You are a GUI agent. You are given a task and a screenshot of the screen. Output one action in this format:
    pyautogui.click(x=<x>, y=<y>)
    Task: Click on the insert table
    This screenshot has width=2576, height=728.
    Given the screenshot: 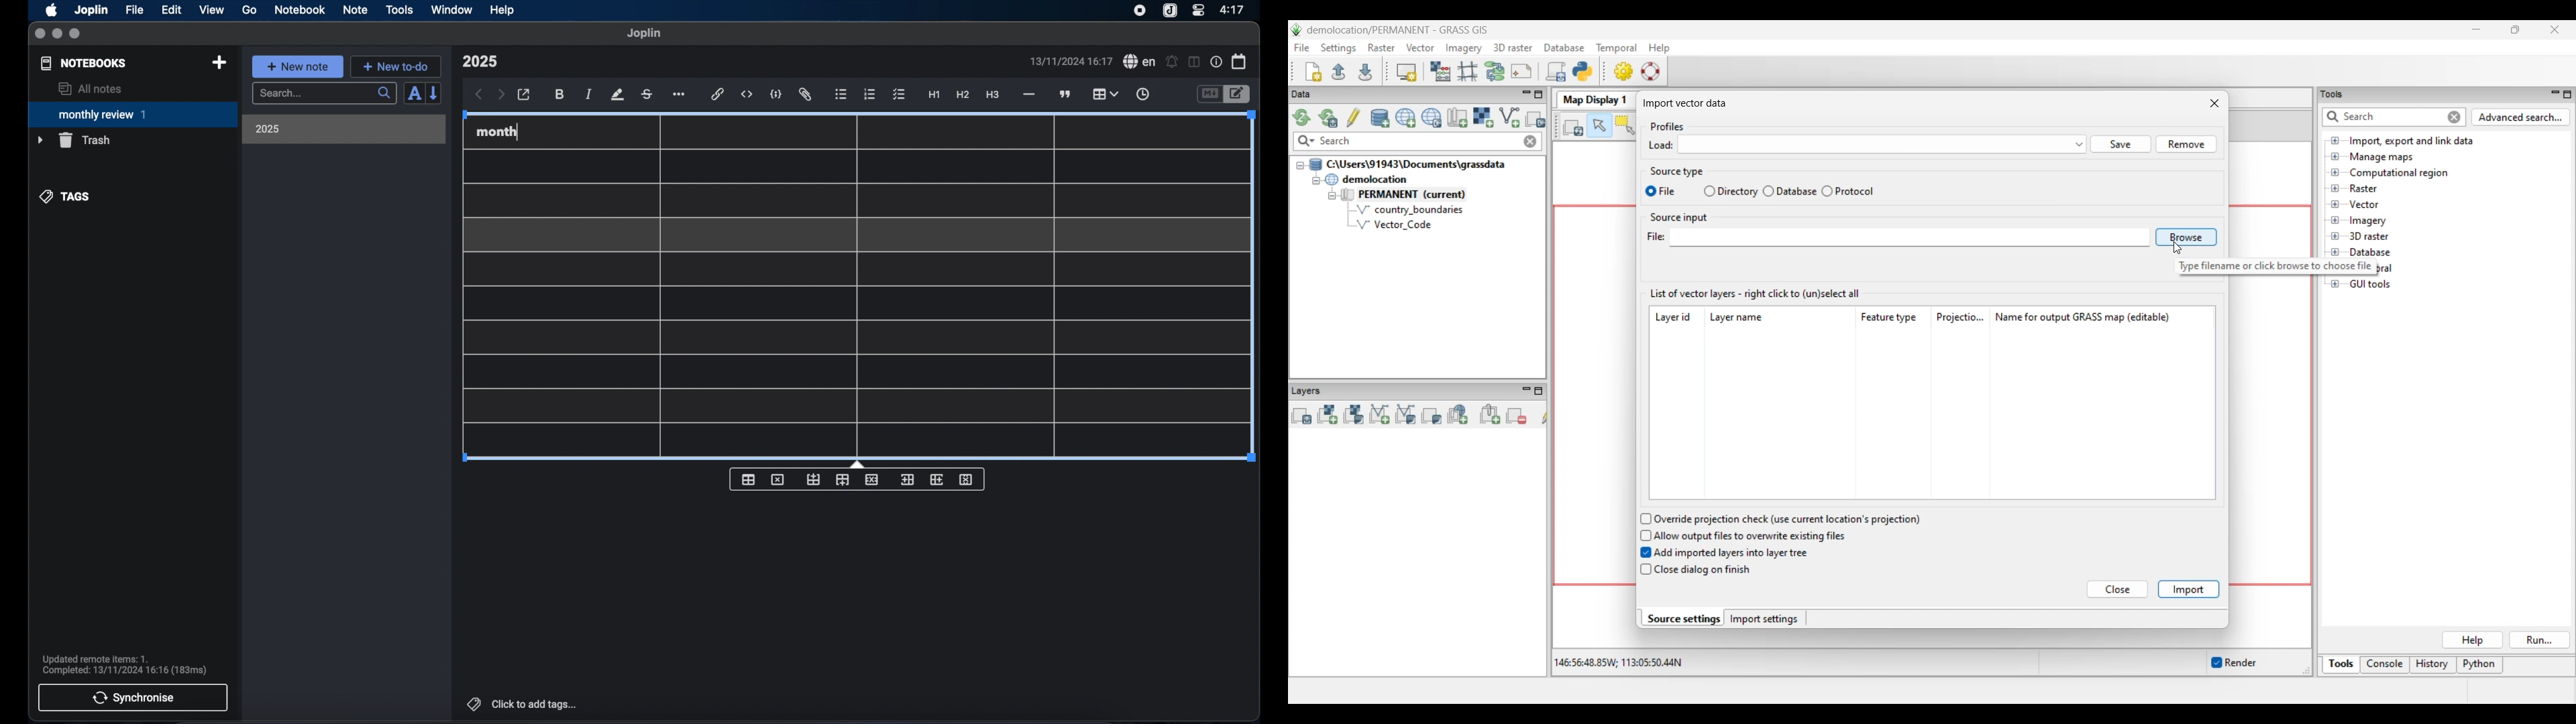 What is the action you would take?
    pyautogui.click(x=748, y=479)
    